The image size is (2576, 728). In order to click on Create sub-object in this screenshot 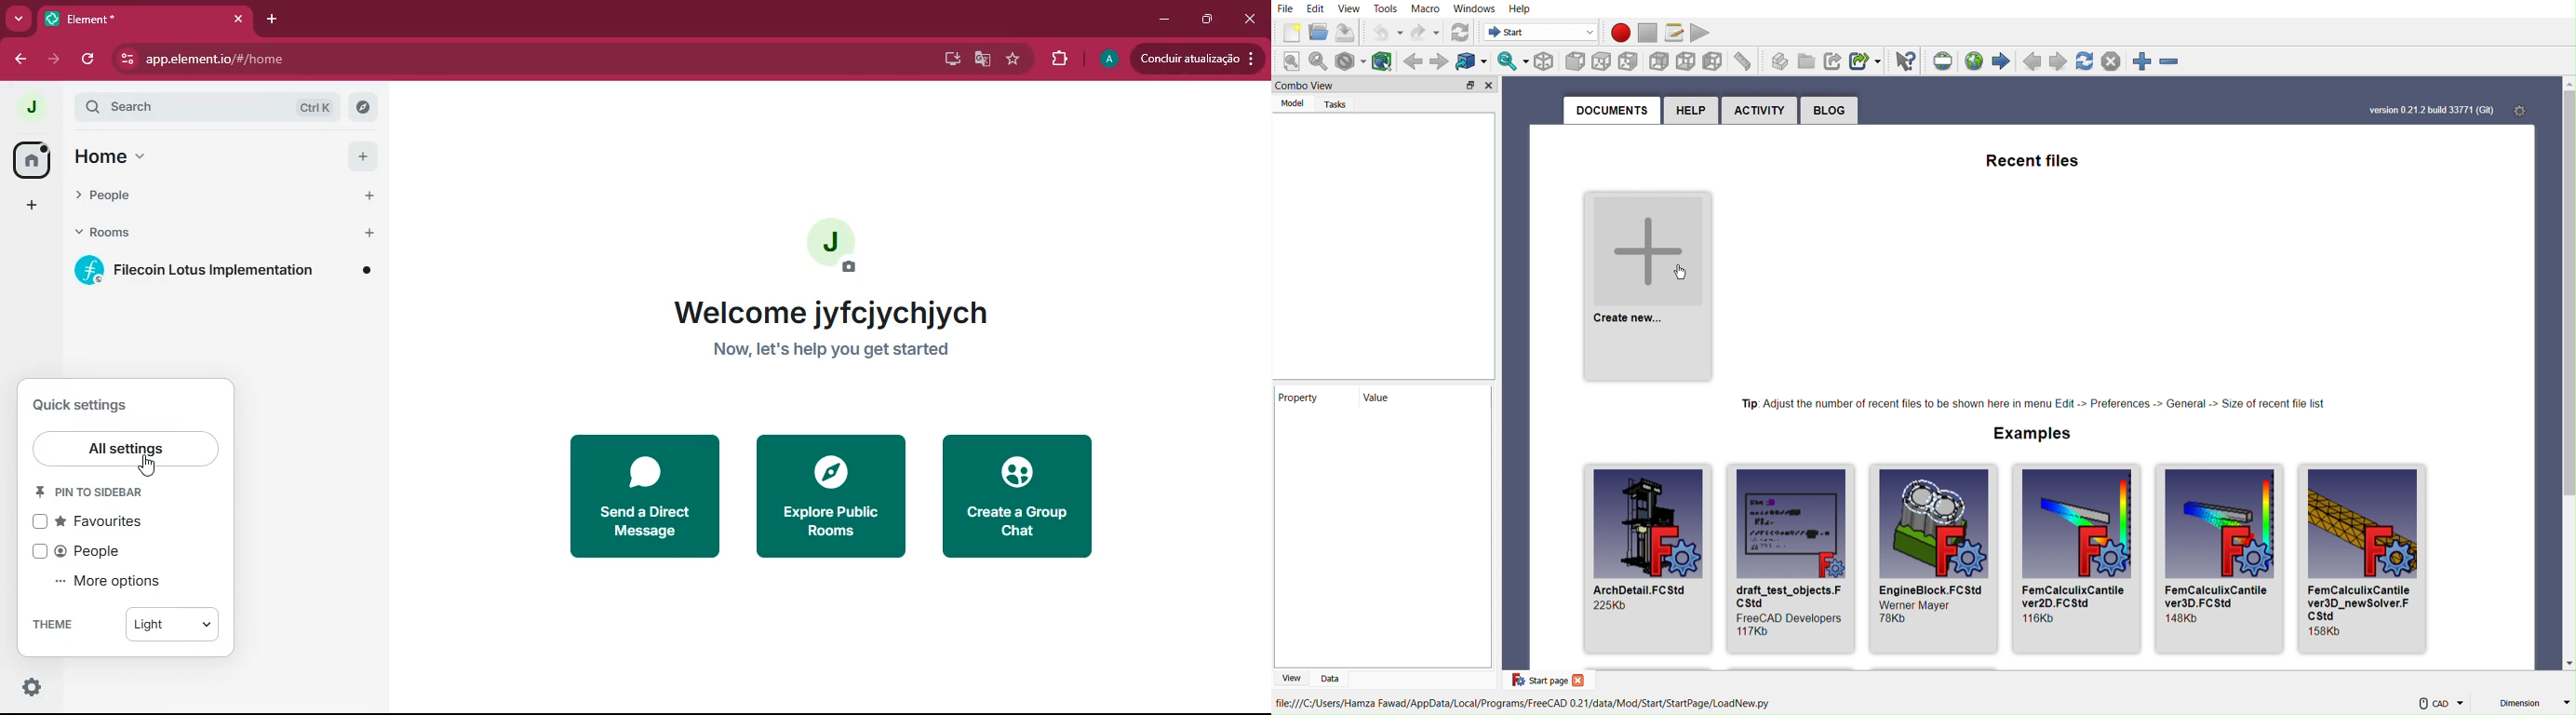, I will do `click(1866, 61)`.